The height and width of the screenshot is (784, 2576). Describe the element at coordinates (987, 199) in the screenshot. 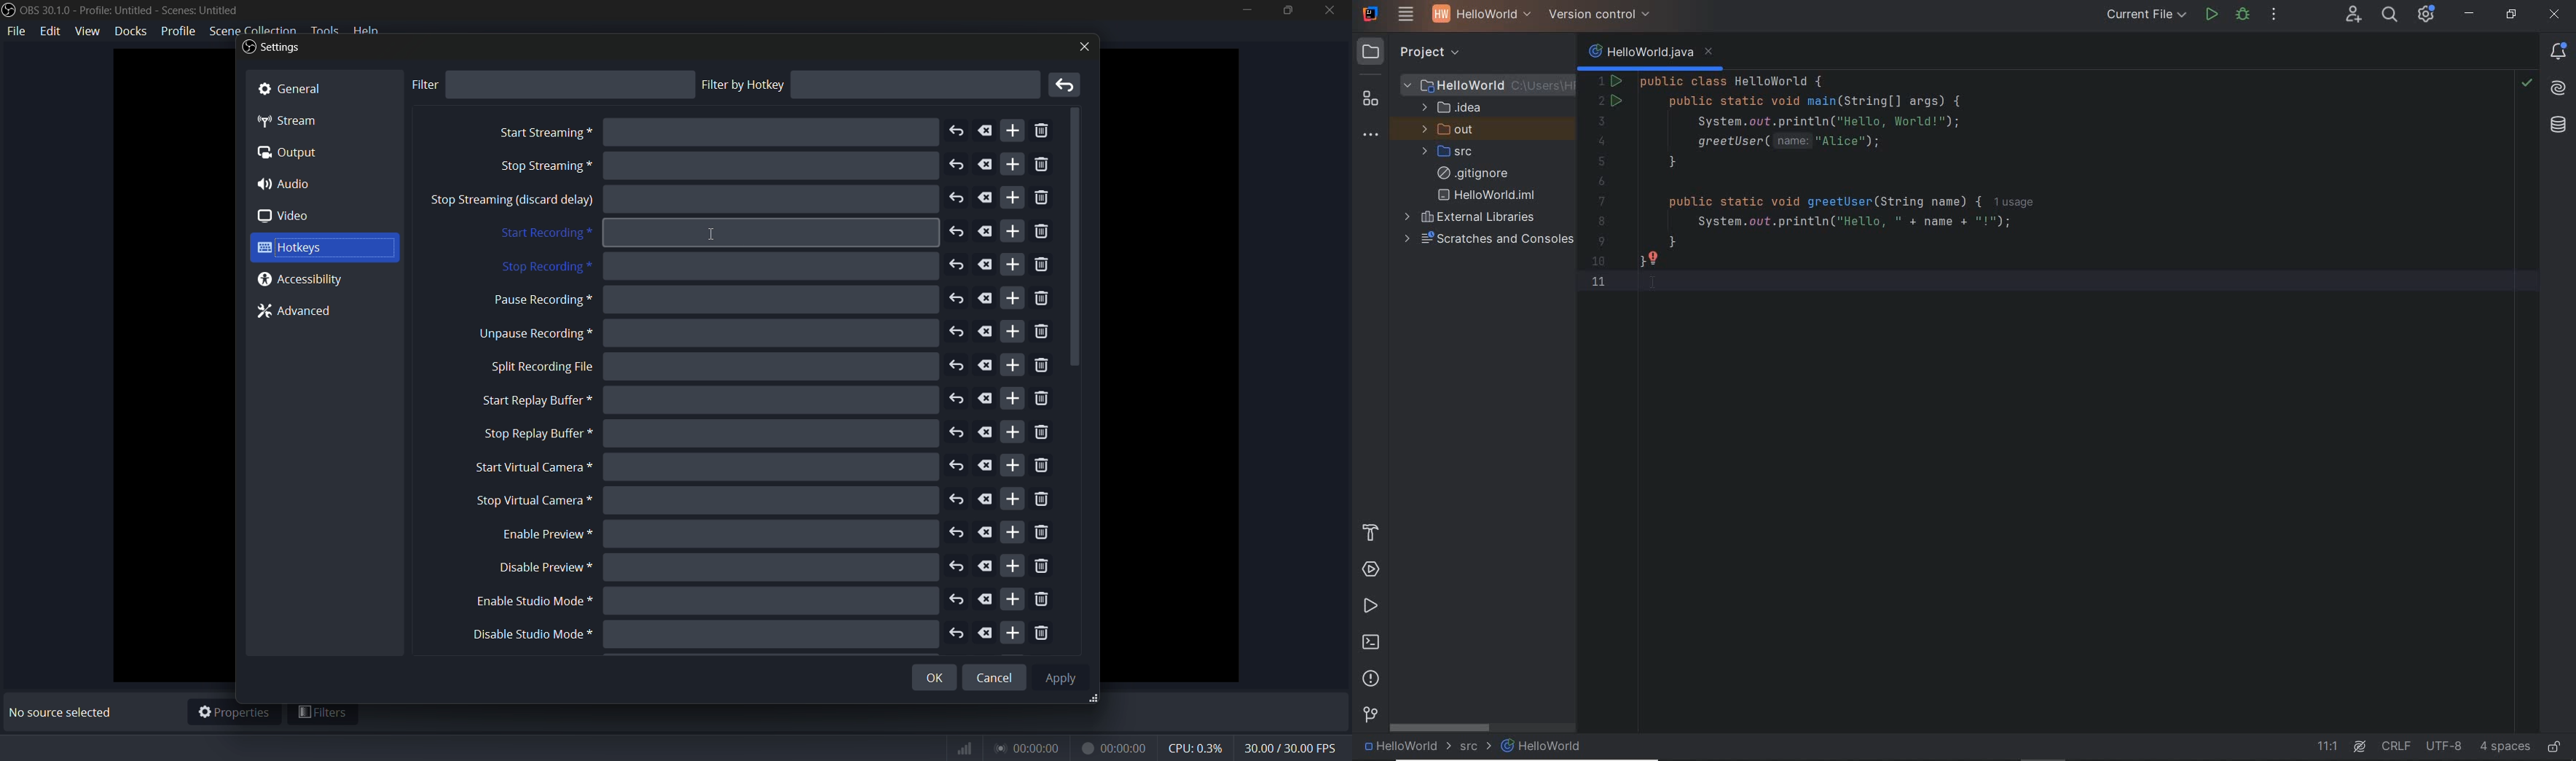

I see `delete` at that location.